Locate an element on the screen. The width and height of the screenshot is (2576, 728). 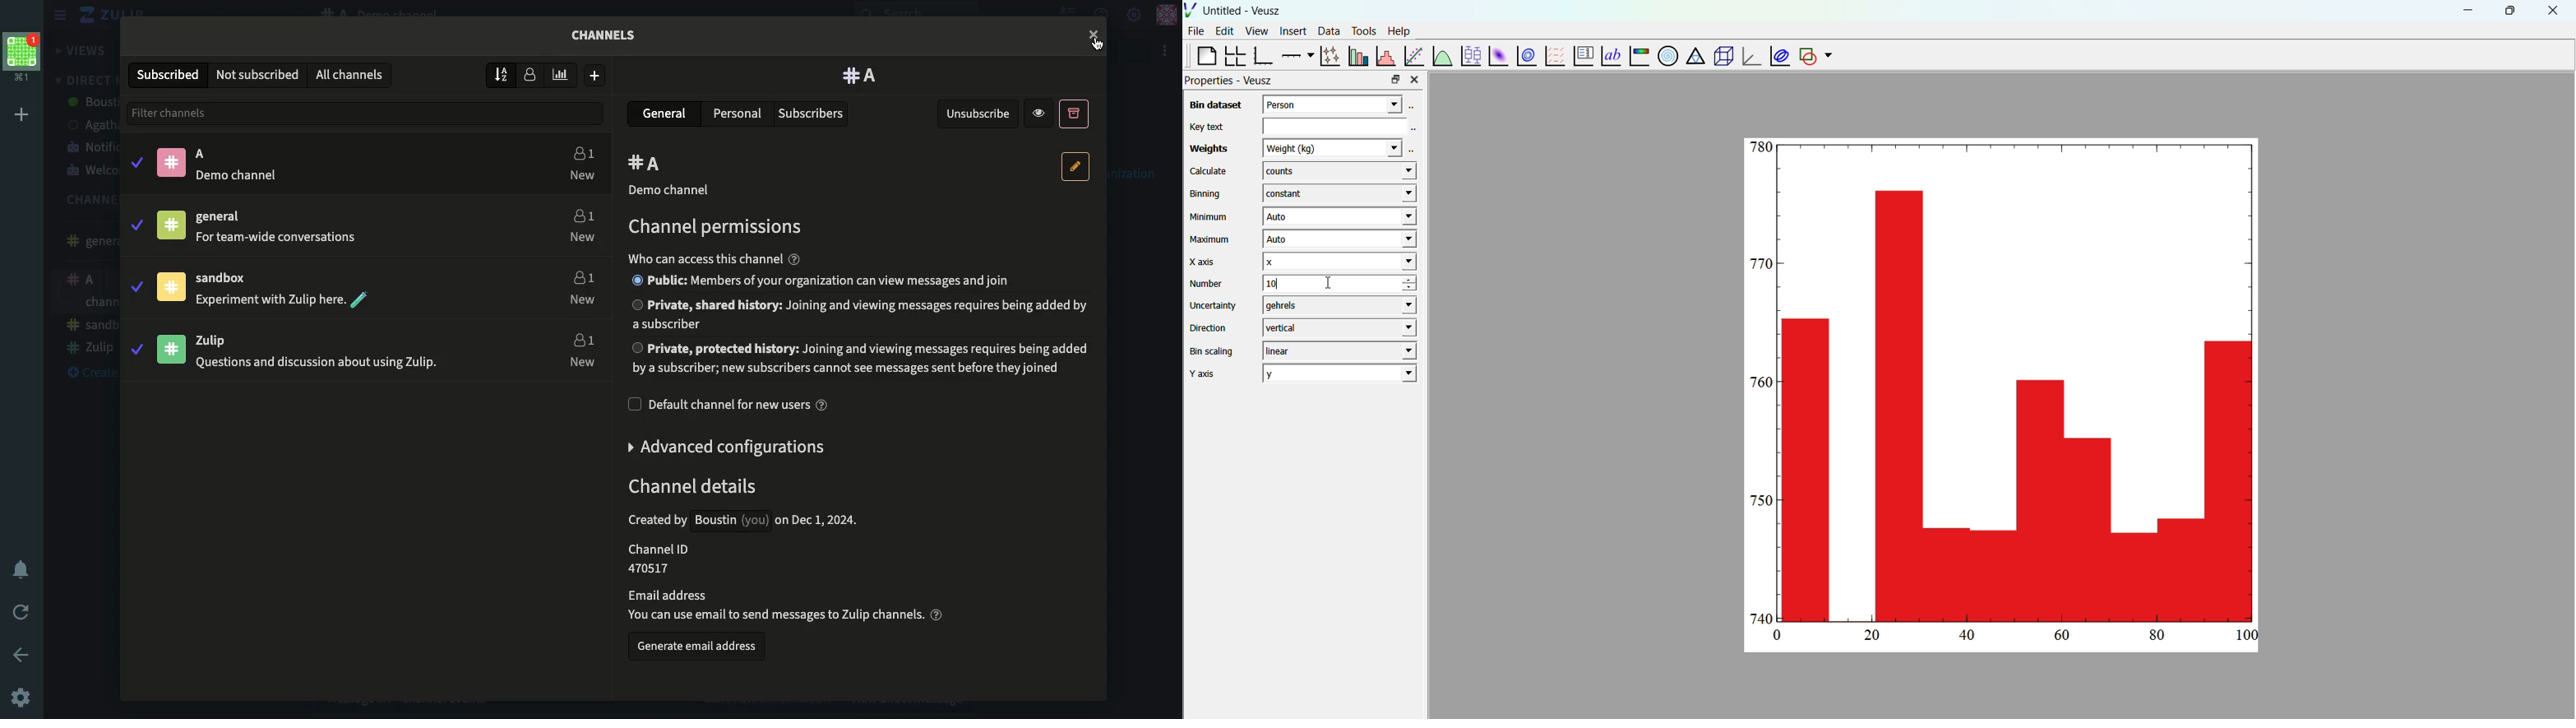
Channels is located at coordinates (610, 39).